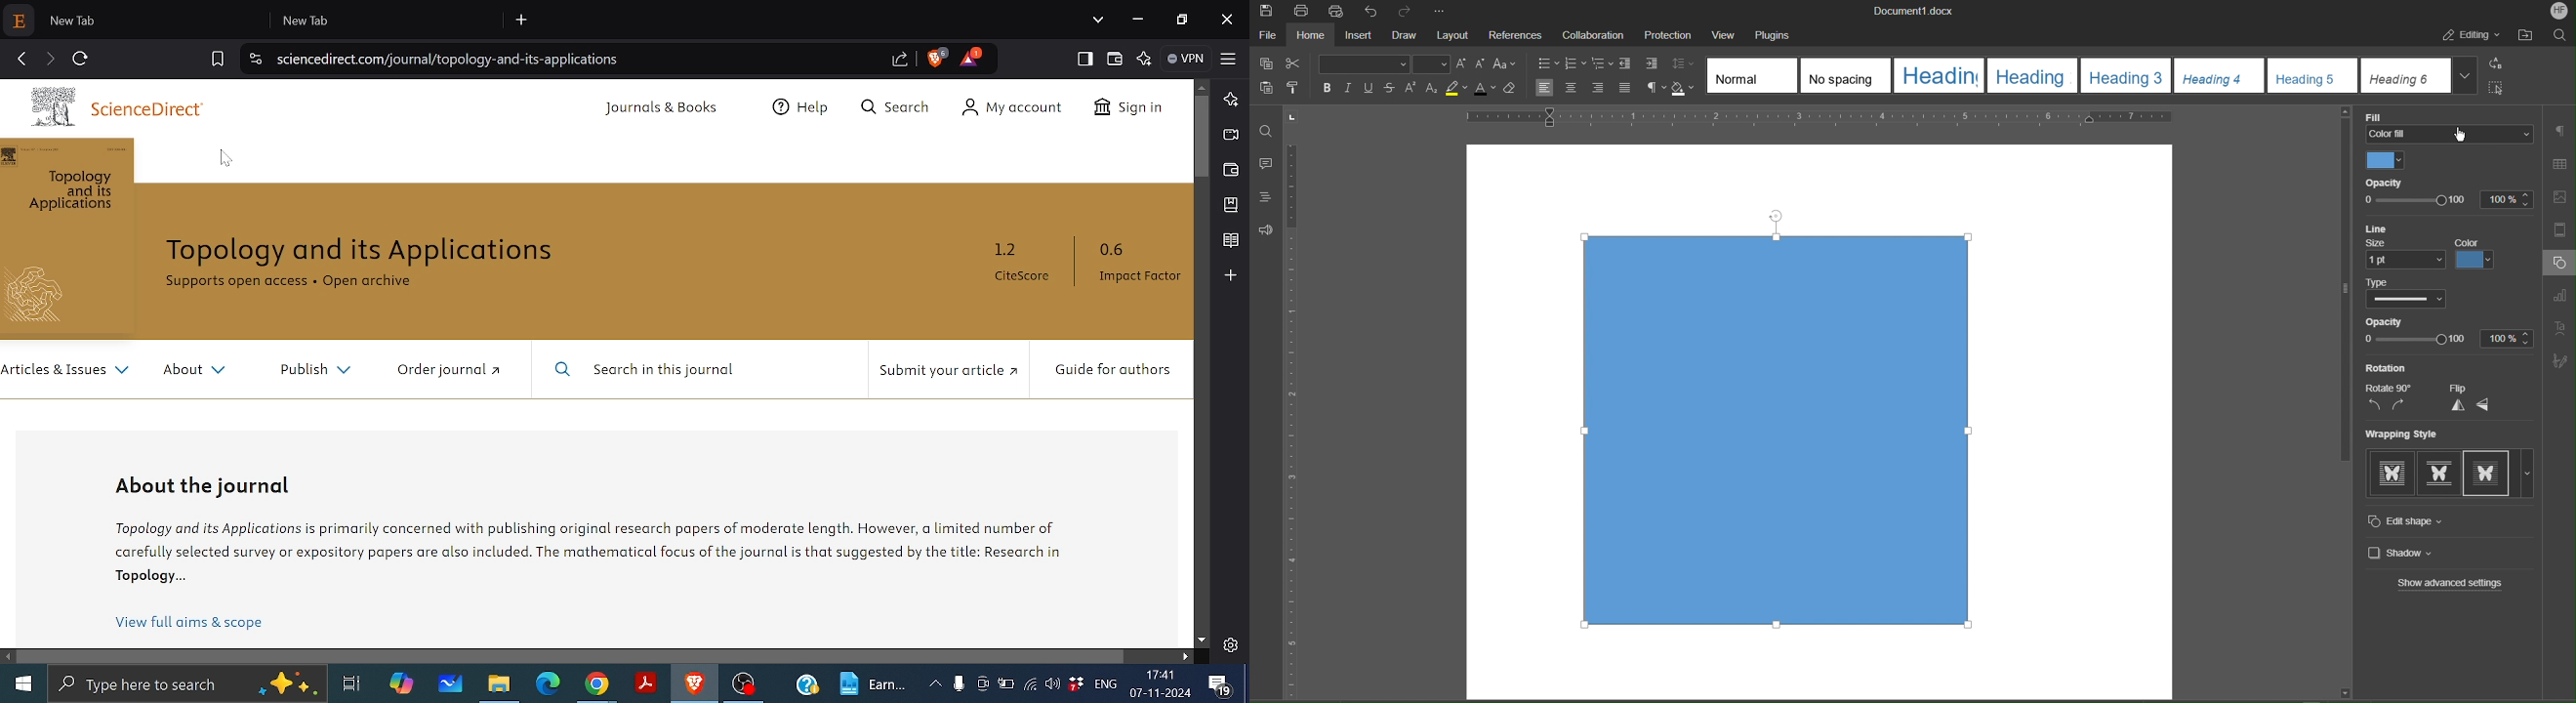 The height and width of the screenshot is (728, 2576). Describe the element at coordinates (1923, 11) in the screenshot. I see `Document1.docx` at that location.